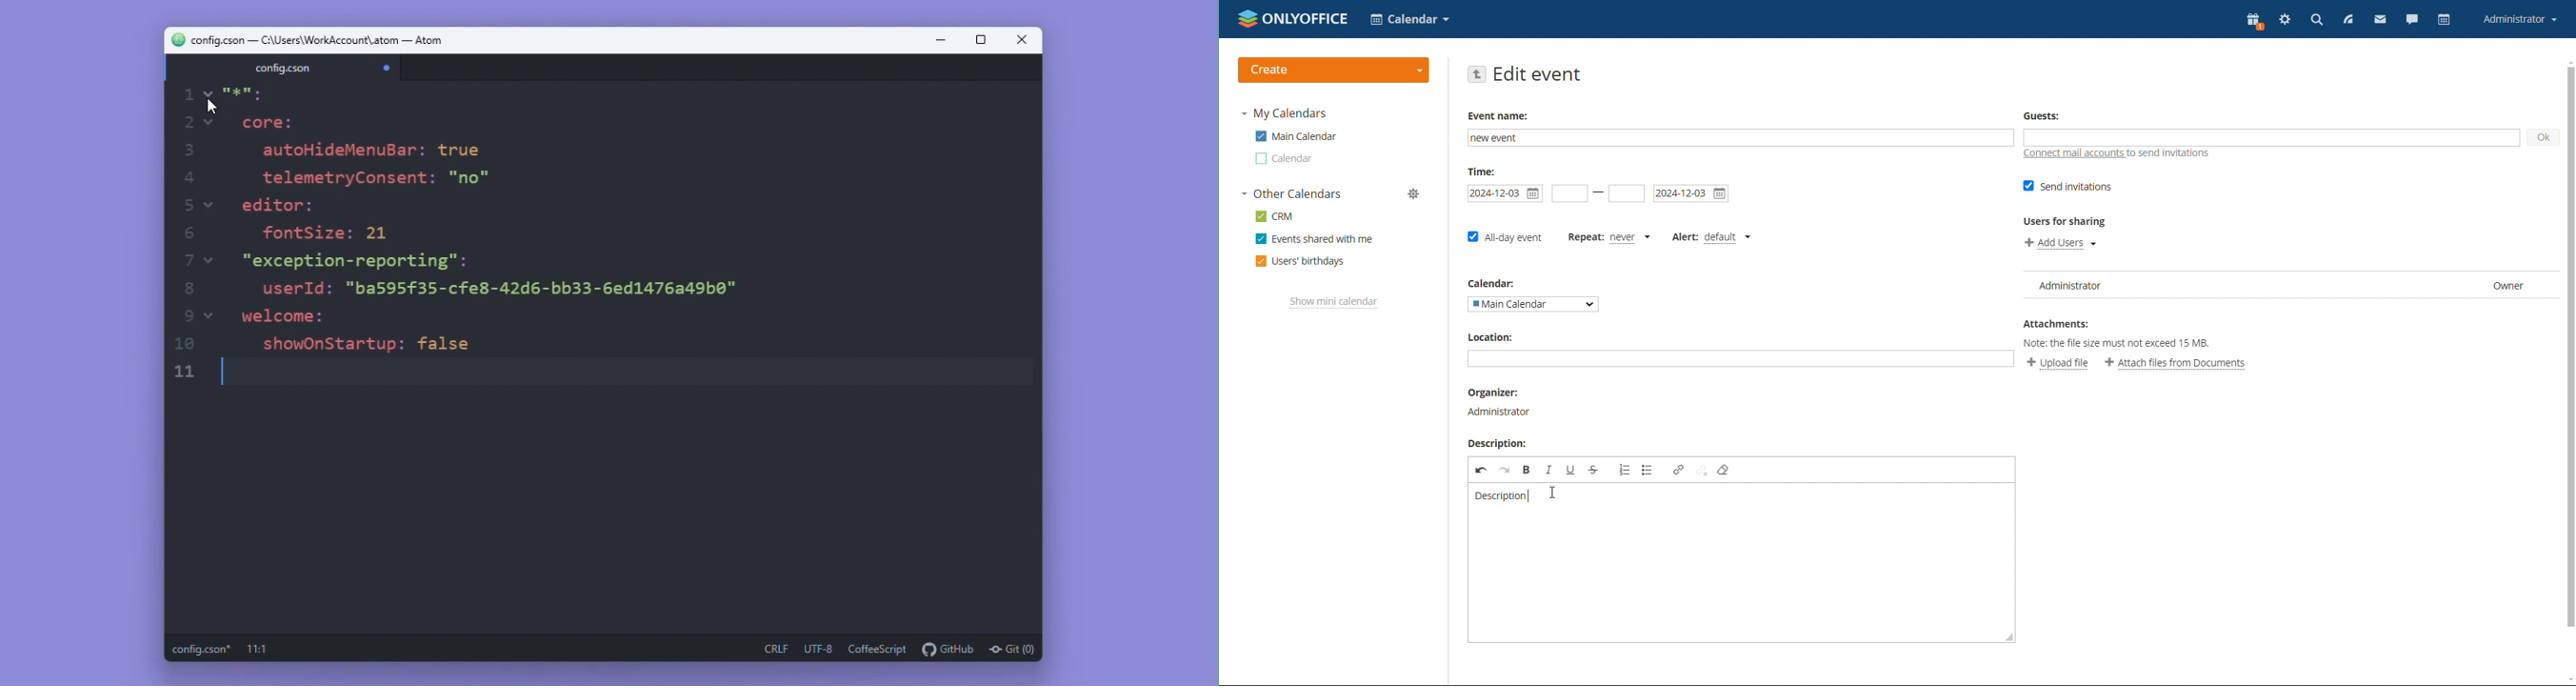  I want to click on cursor, so click(1554, 491).